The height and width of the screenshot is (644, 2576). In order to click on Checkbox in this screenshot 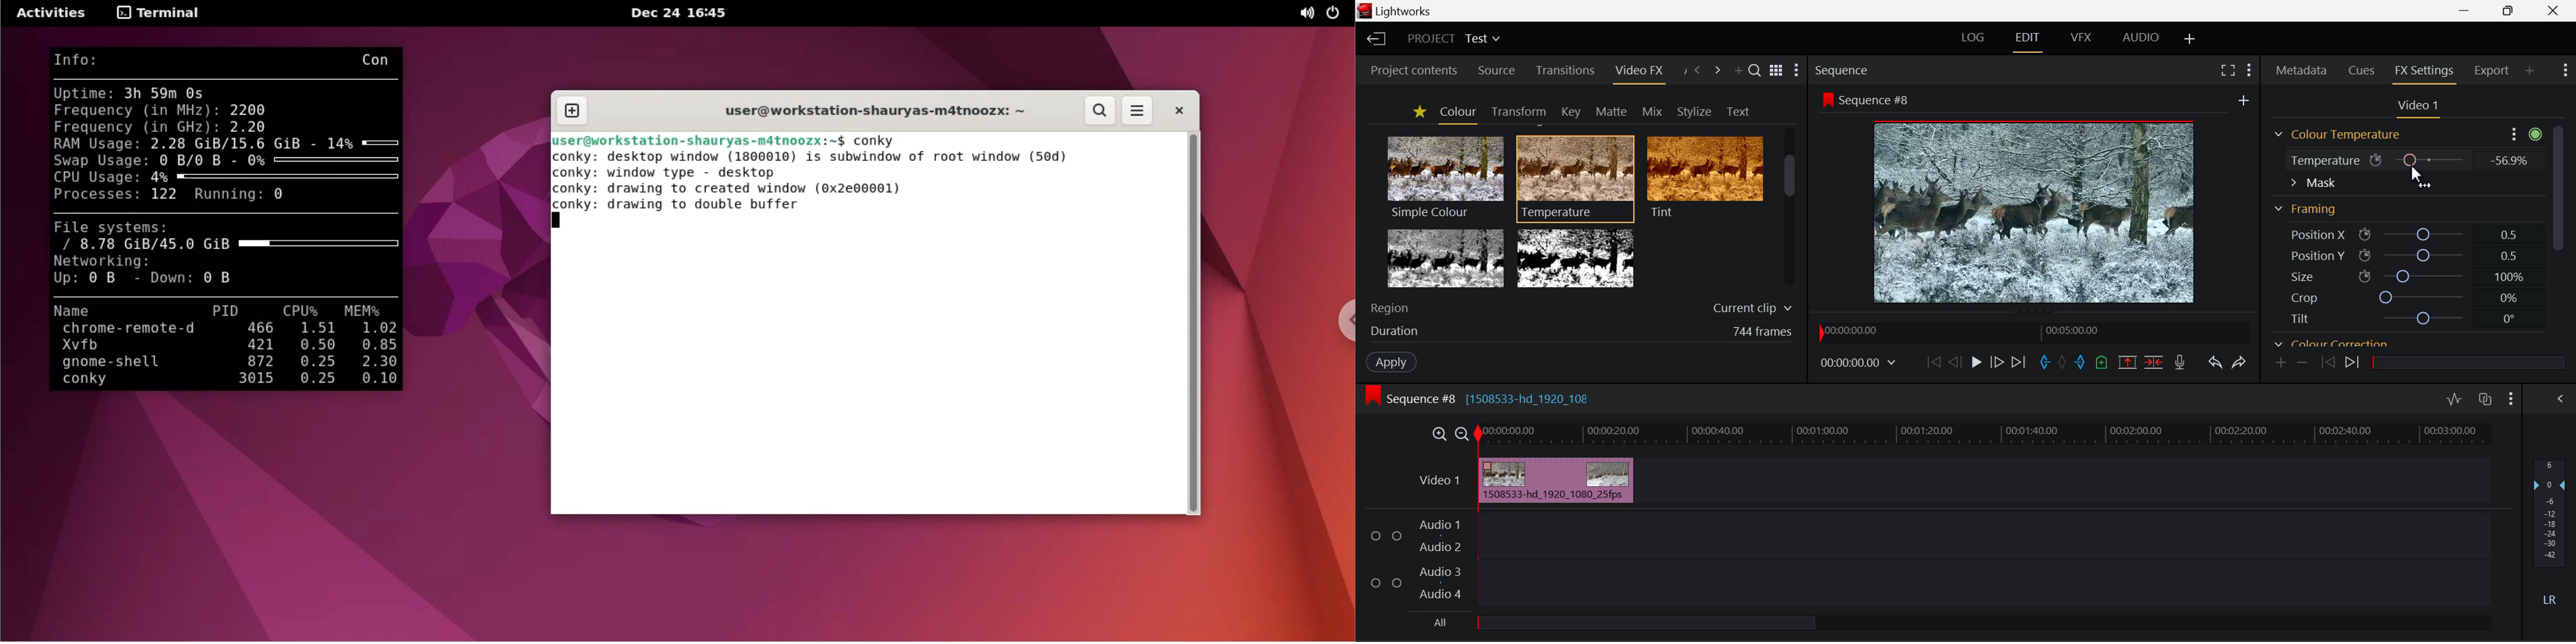, I will do `click(1397, 535)`.